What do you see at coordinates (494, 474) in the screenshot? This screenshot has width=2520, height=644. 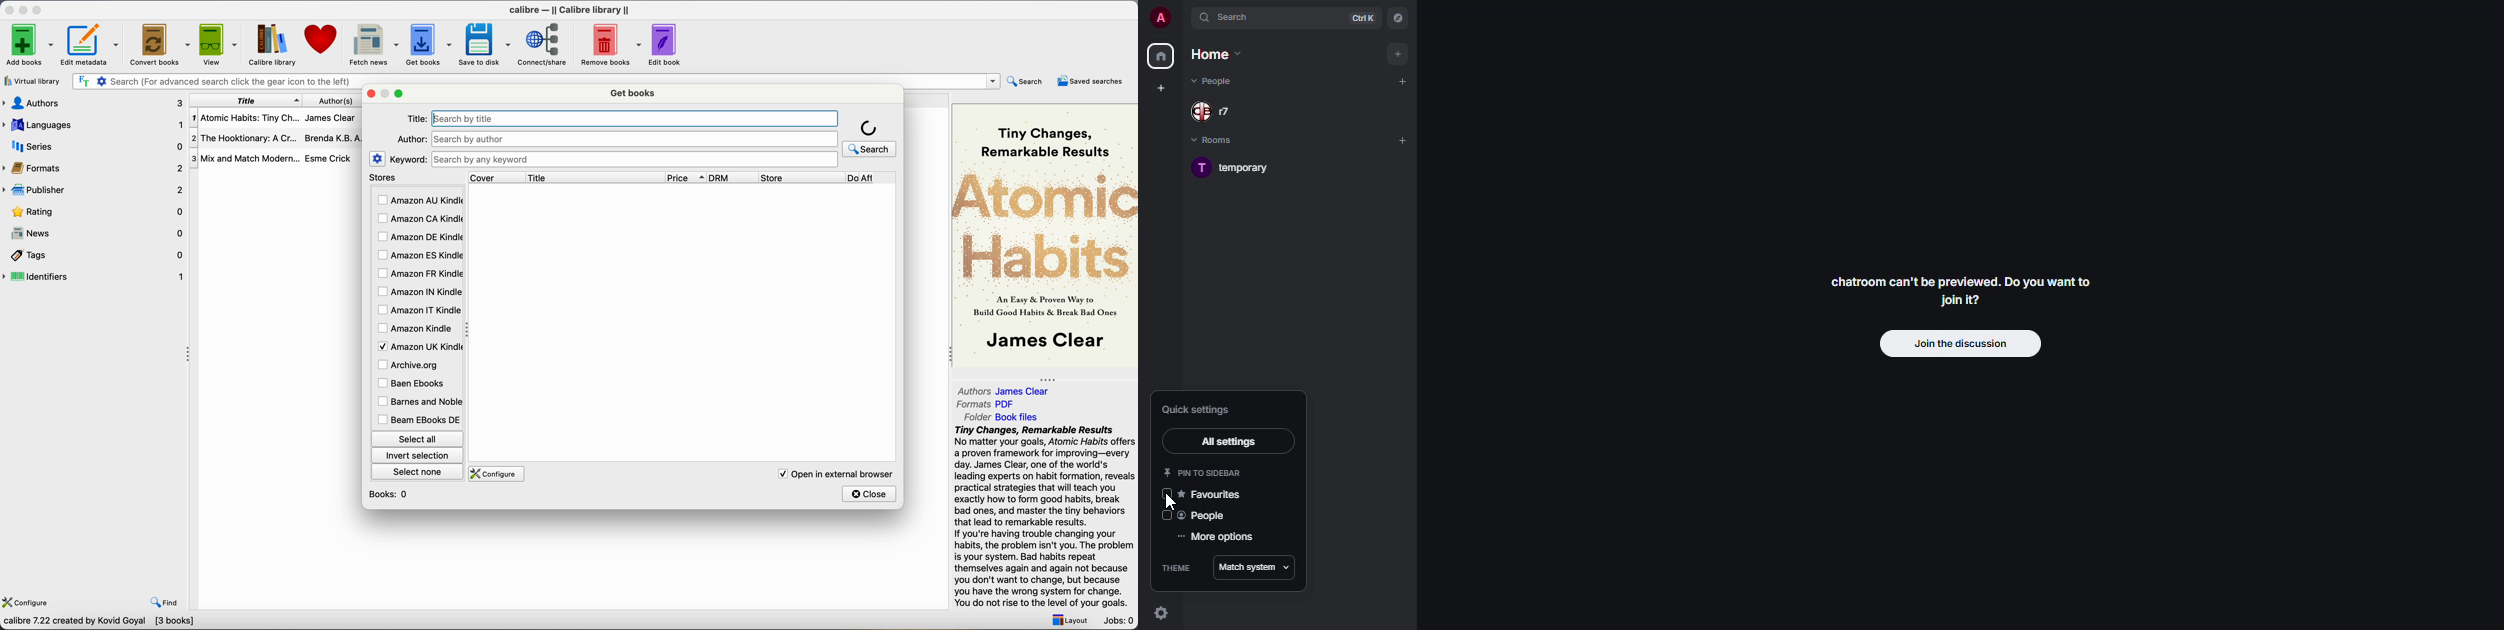 I see `configure` at bounding box center [494, 474].